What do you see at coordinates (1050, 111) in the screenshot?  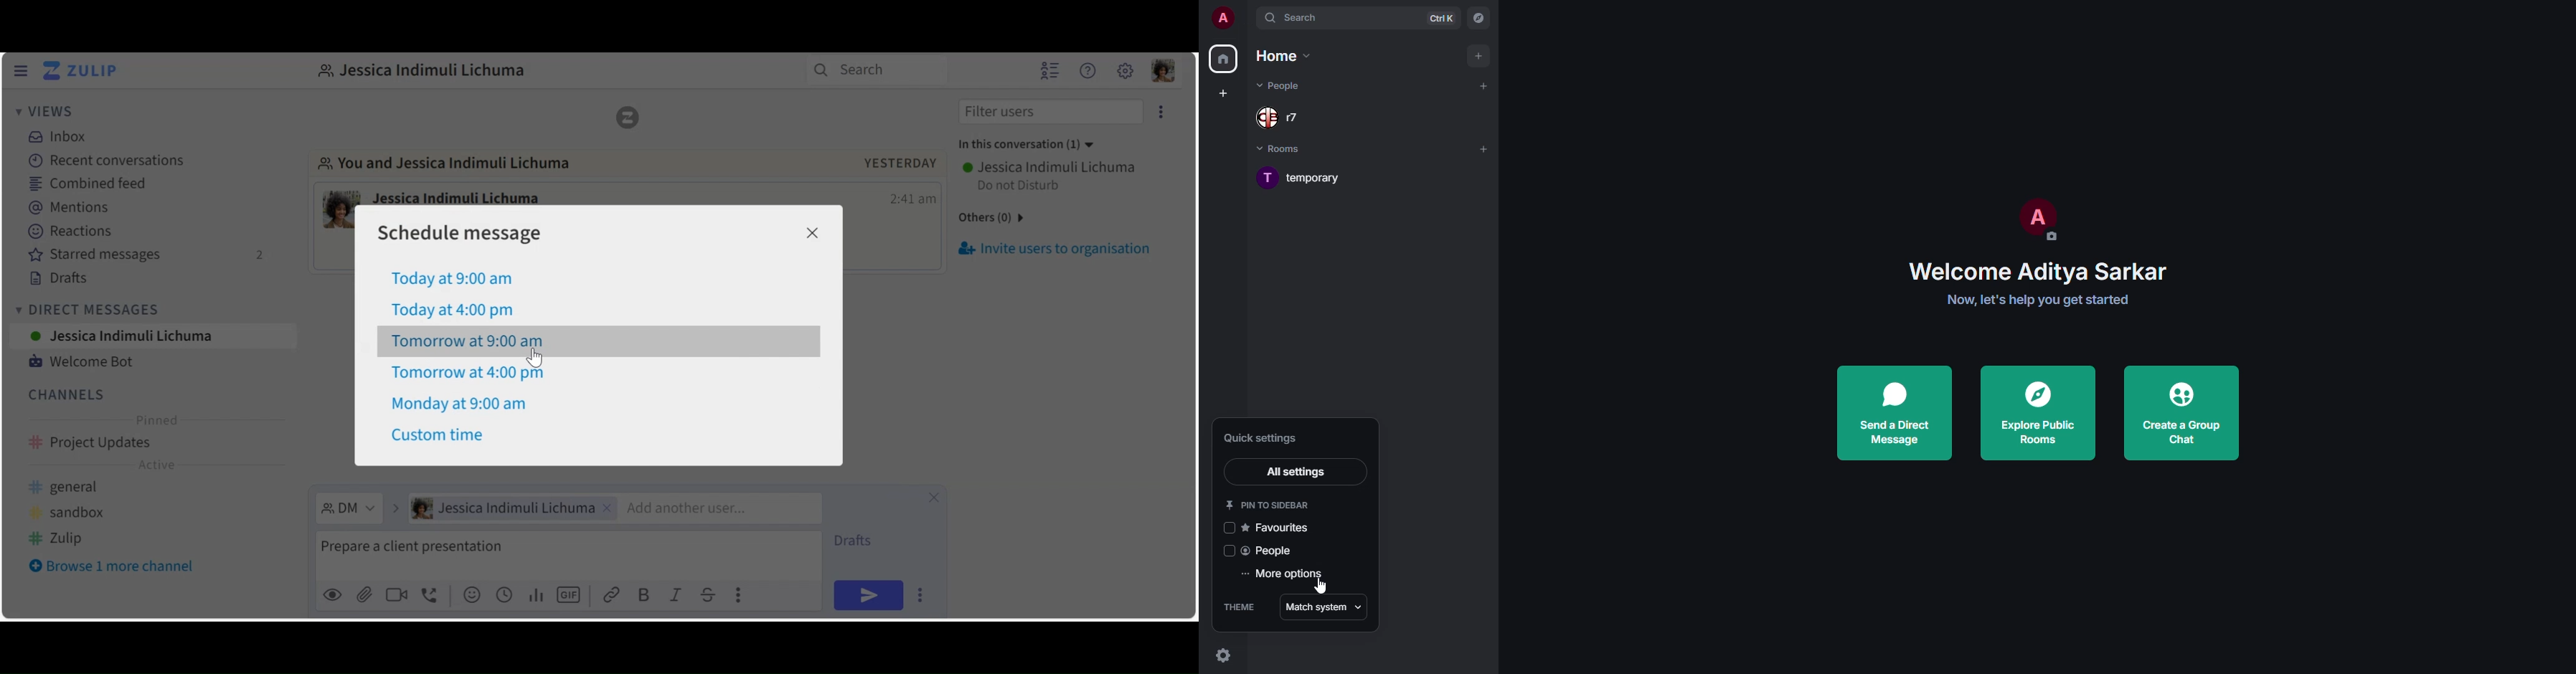 I see `Filter users` at bounding box center [1050, 111].